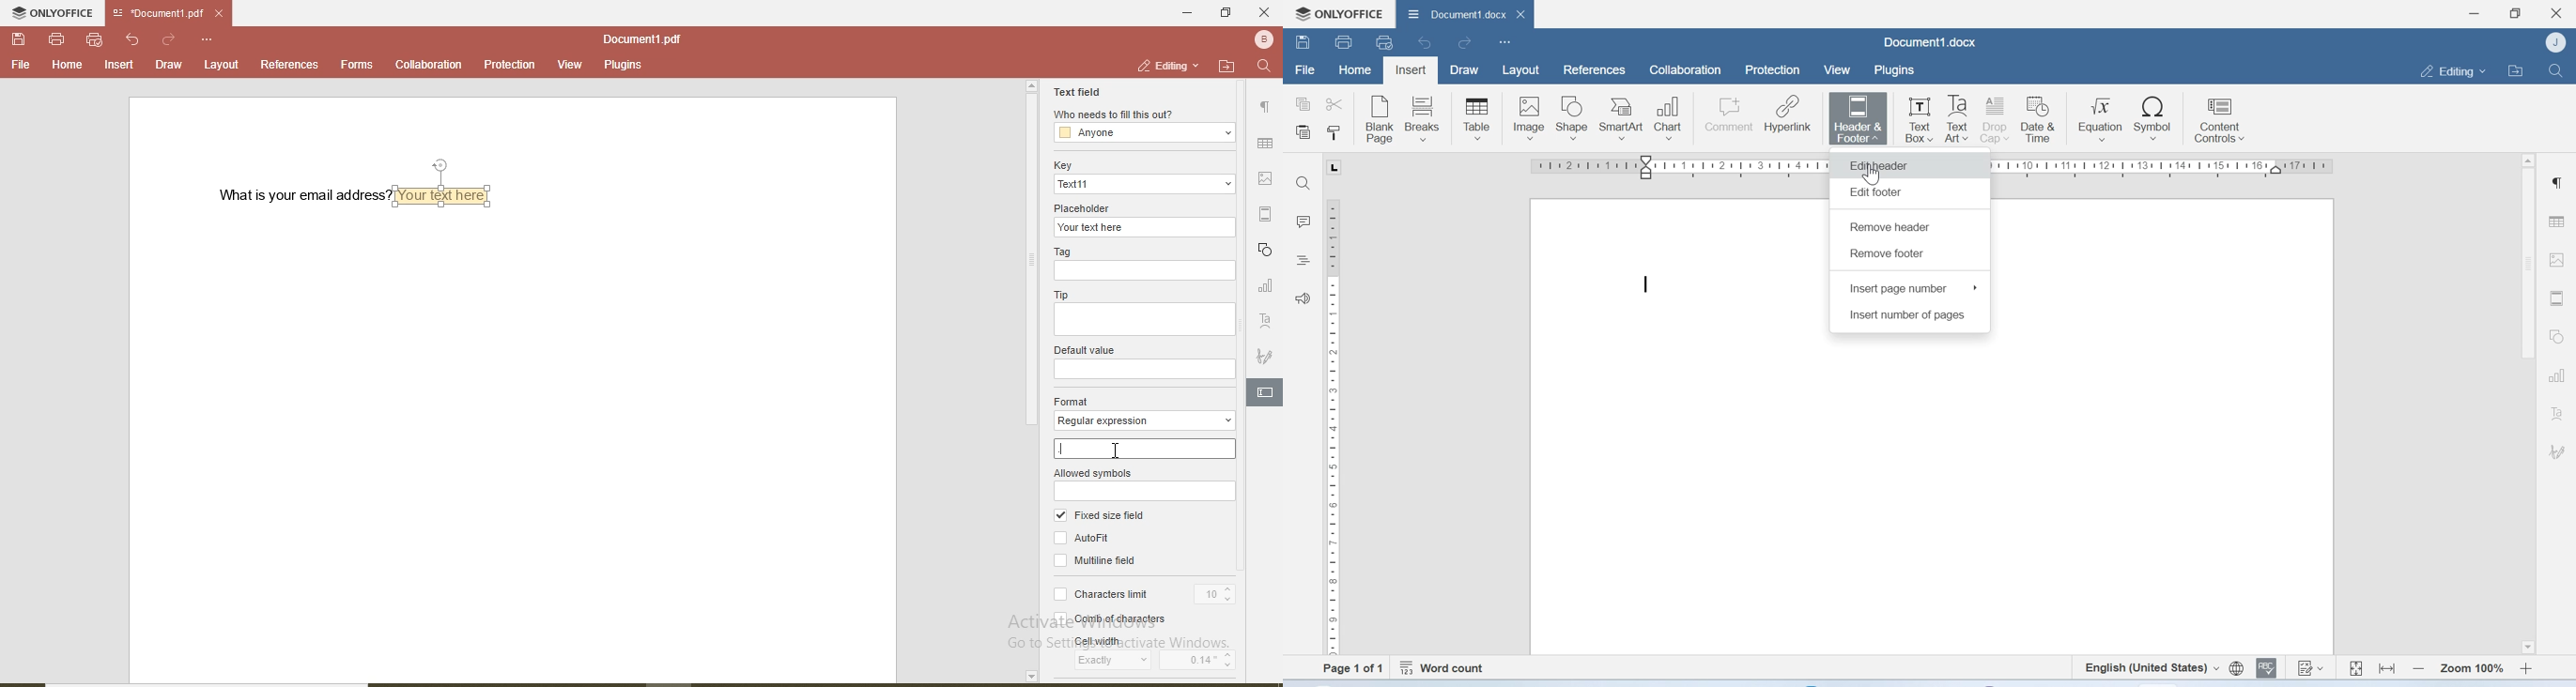  Describe the element at coordinates (1143, 271) in the screenshot. I see `tag input` at that location.